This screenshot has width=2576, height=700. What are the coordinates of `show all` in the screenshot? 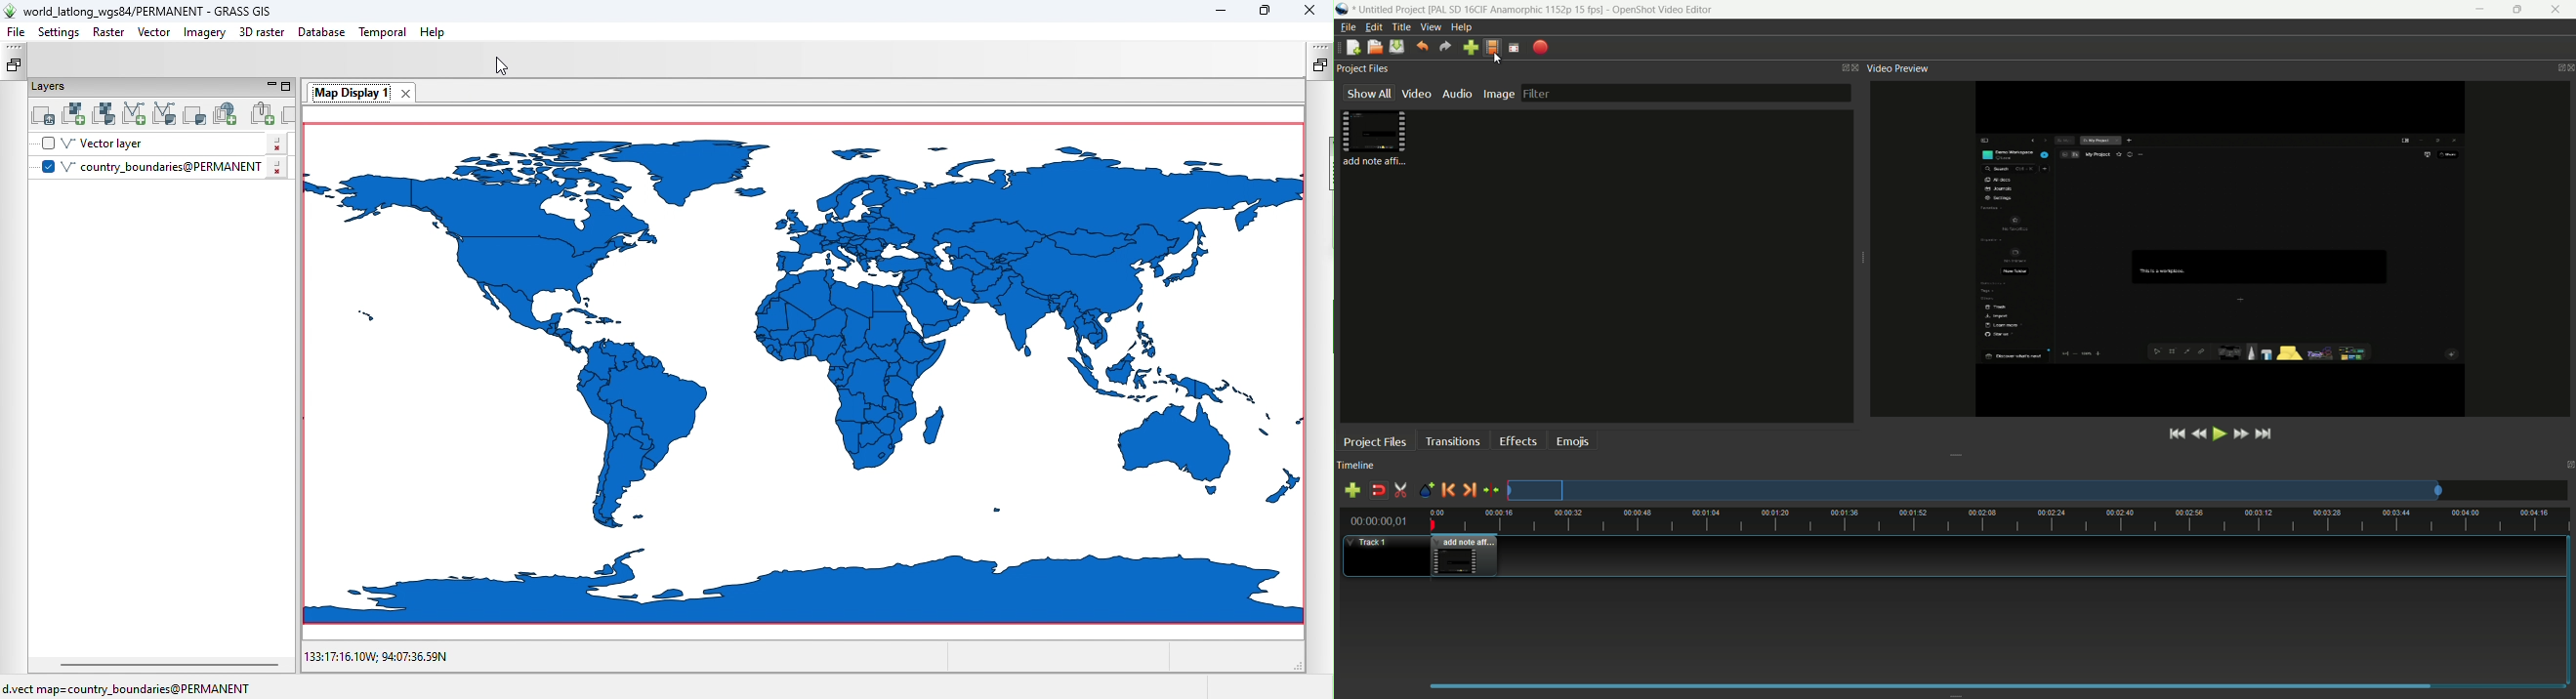 It's located at (1366, 93).